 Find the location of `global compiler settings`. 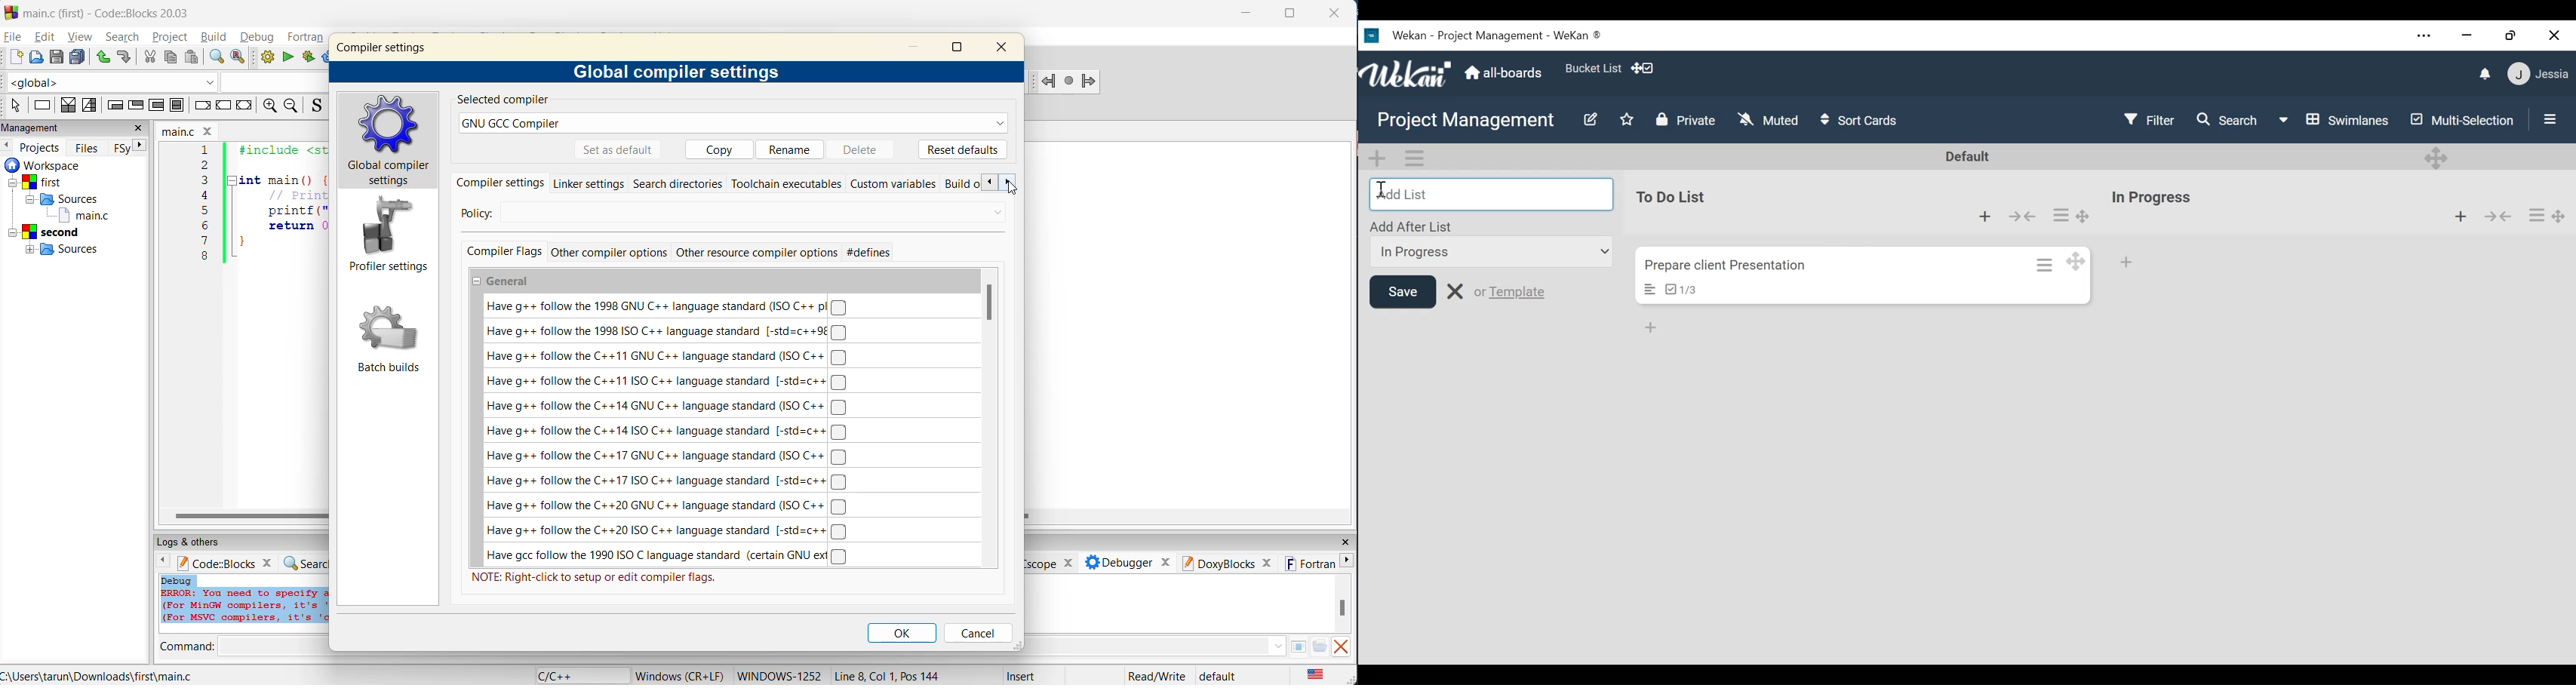

global compiler settings is located at coordinates (392, 143).